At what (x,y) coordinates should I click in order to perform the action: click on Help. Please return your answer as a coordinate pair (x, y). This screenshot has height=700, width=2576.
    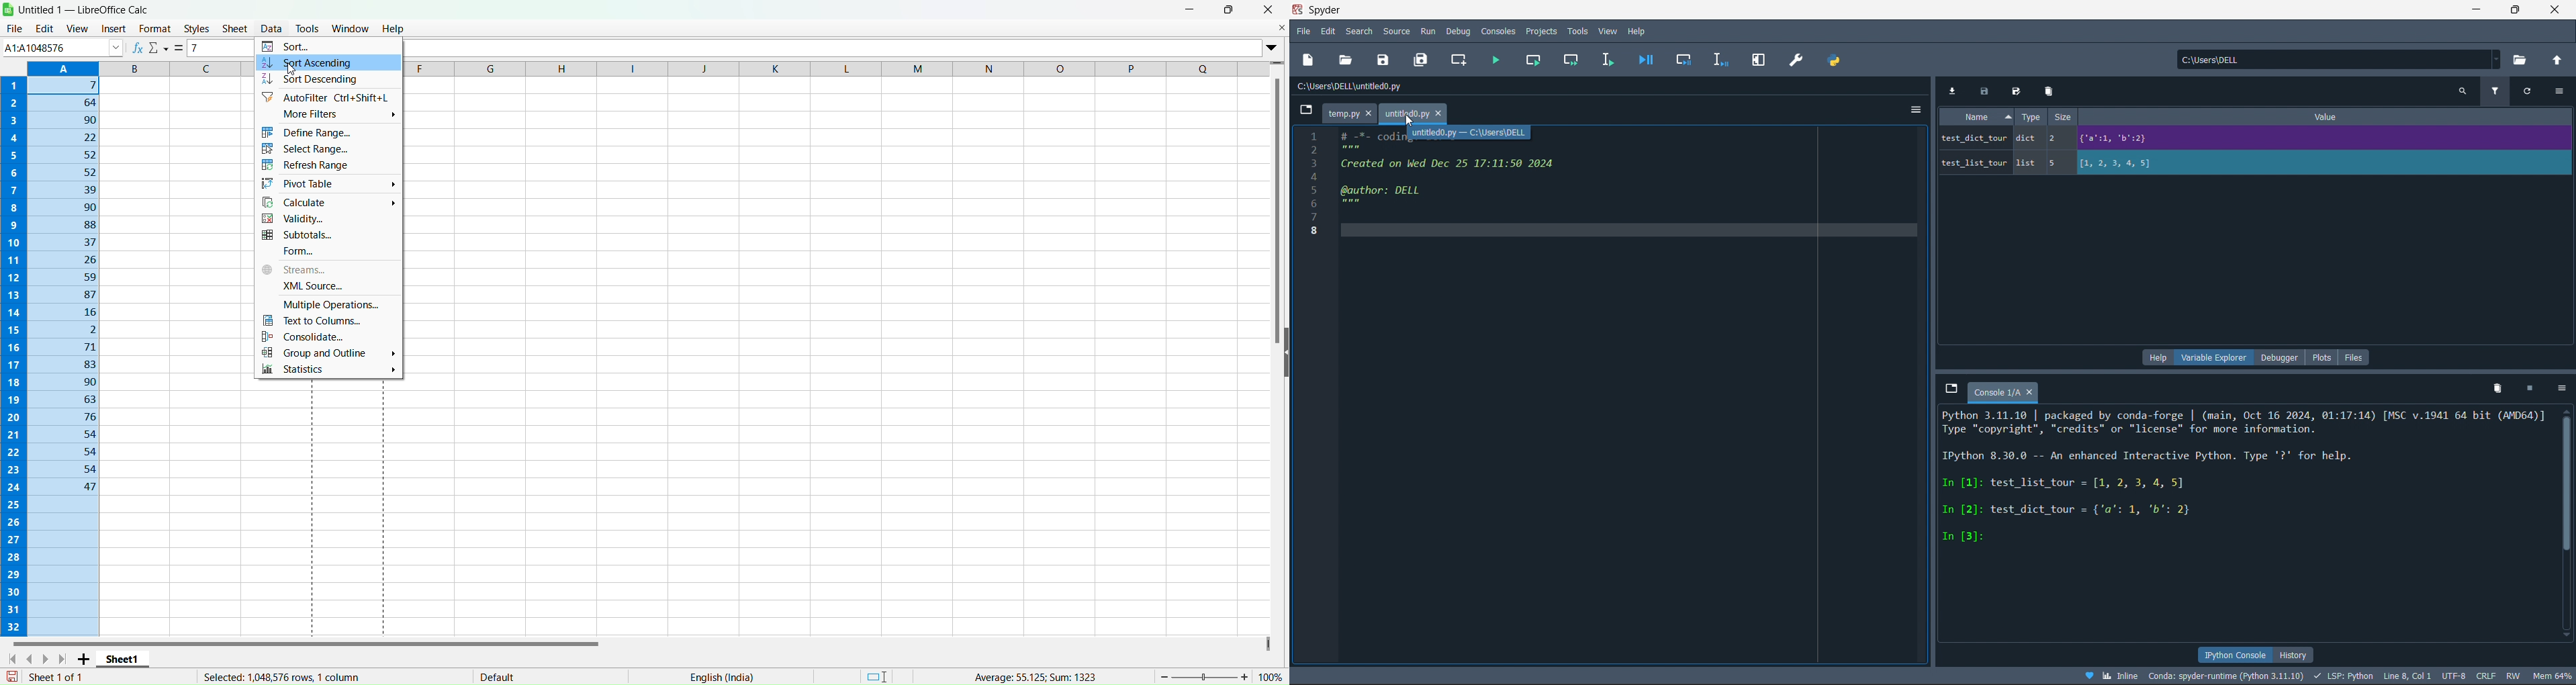
    Looking at the image, I should click on (394, 28).